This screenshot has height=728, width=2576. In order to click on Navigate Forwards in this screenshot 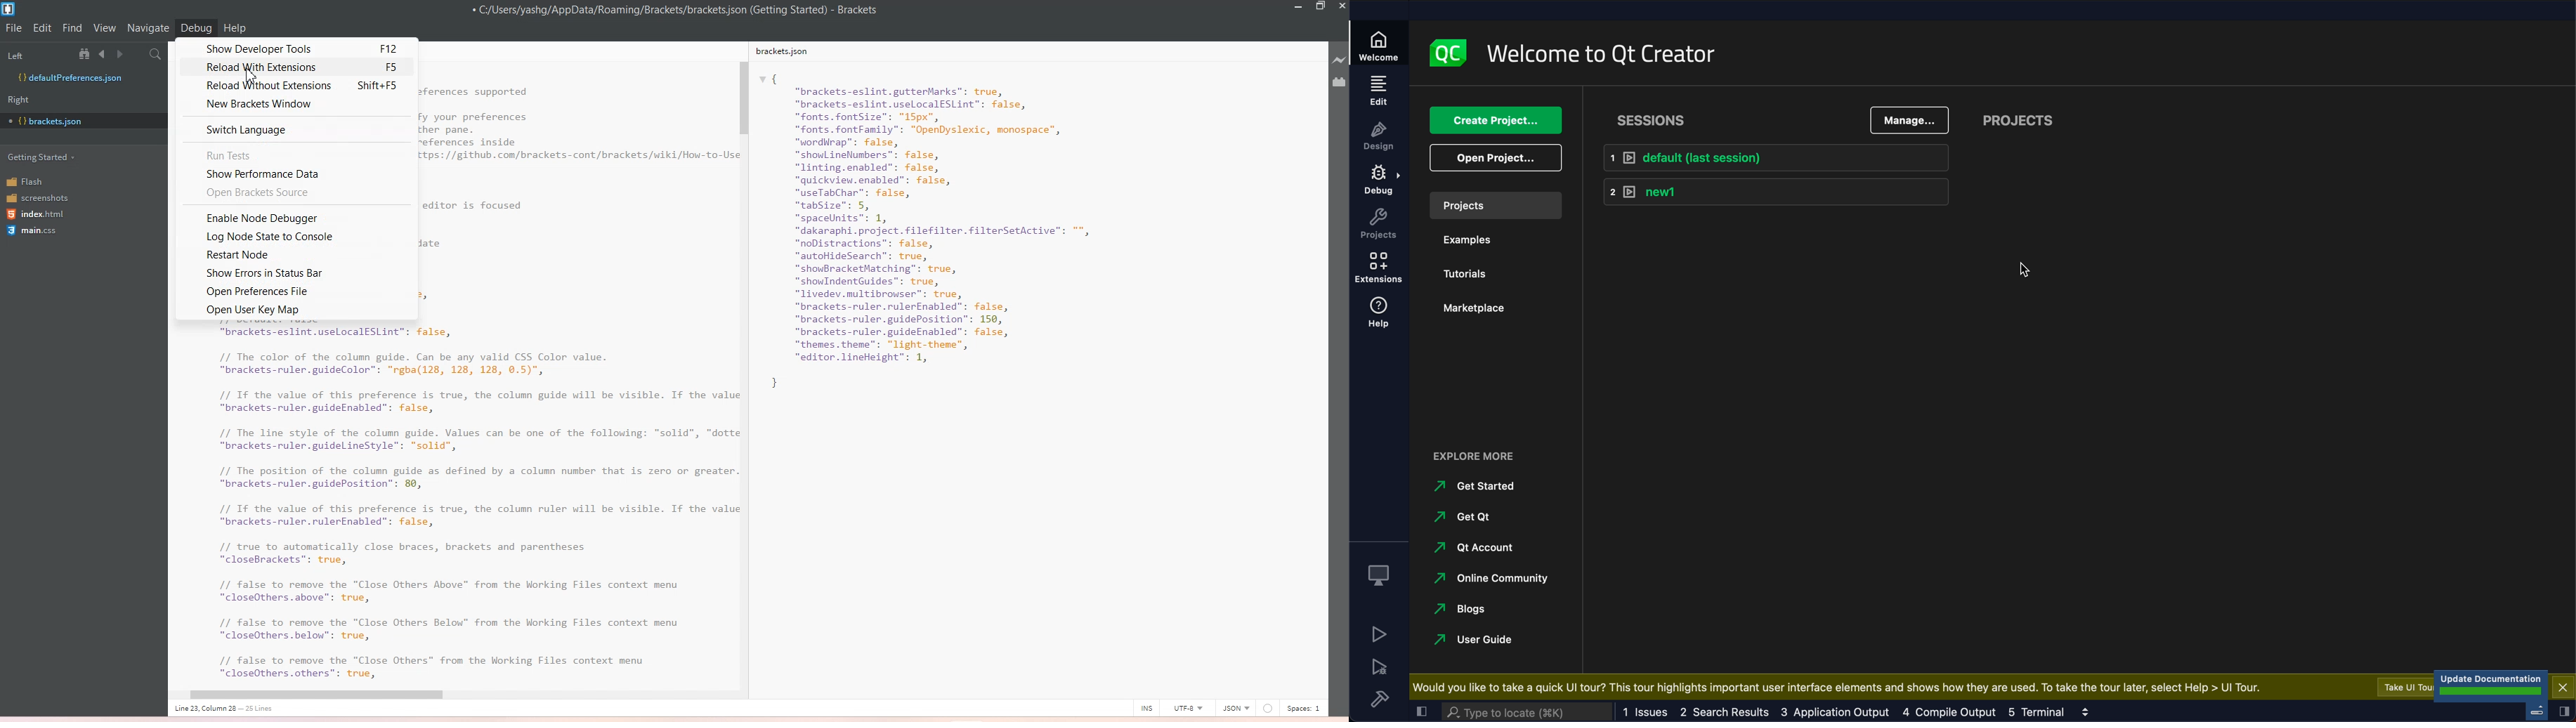, I will do `click(122, 54)`.